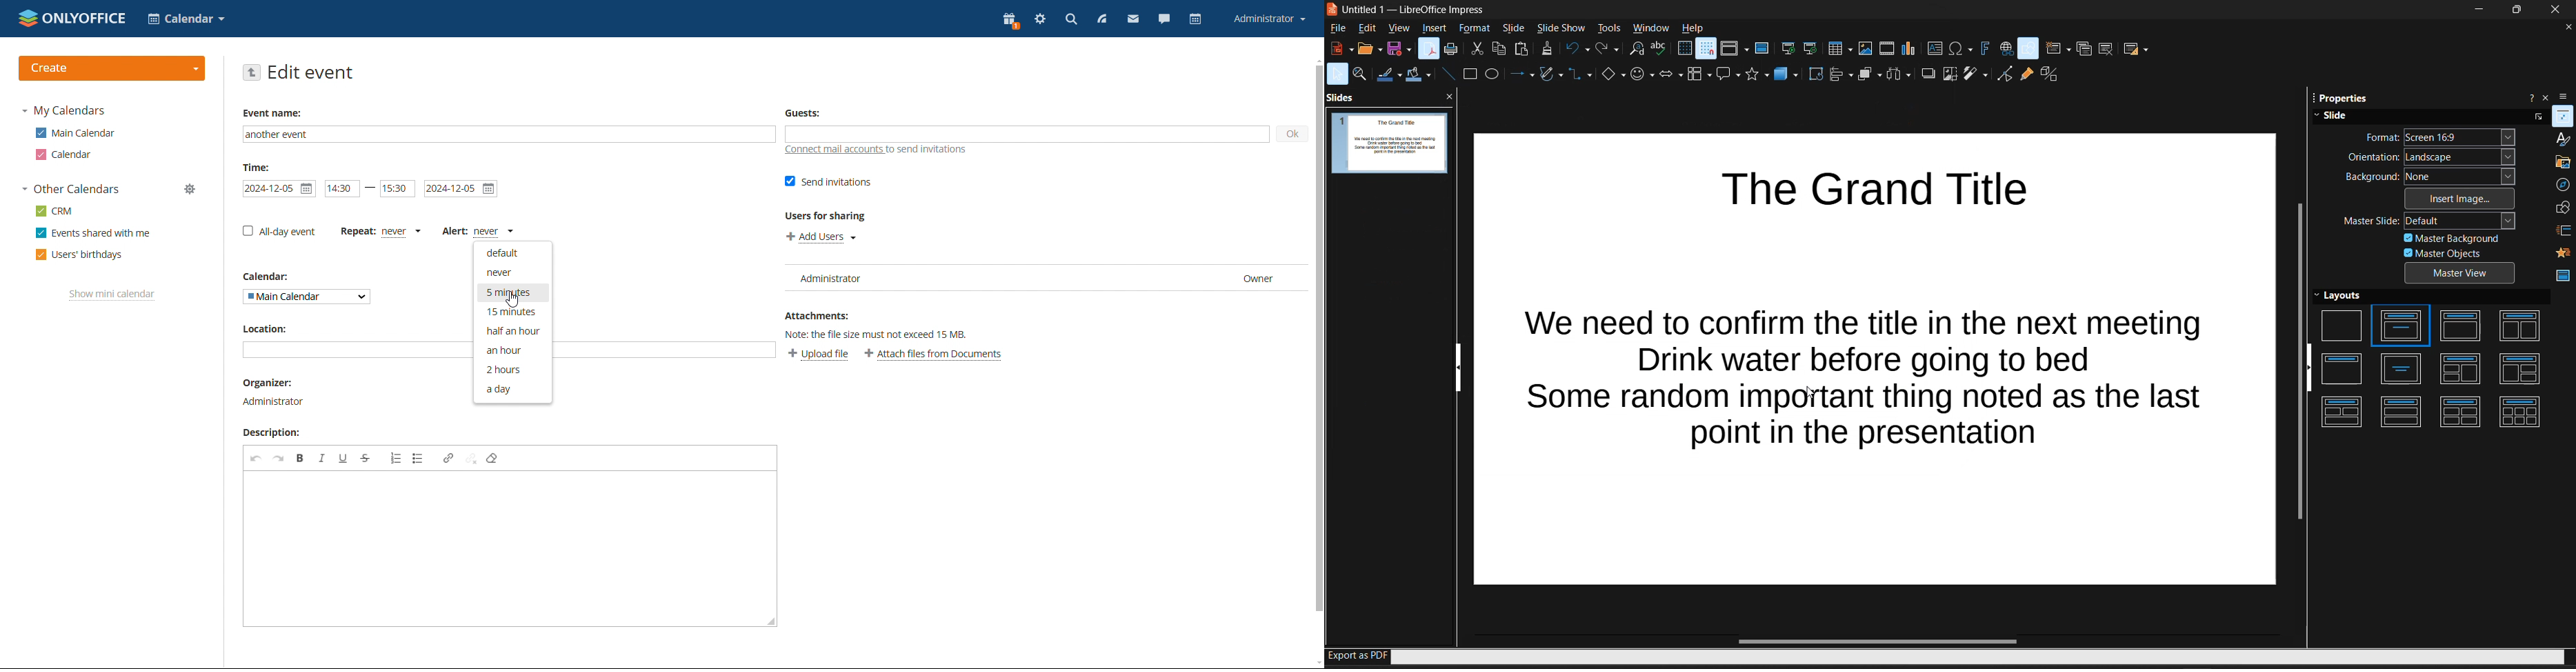  What do you see at coordinates (1877, 640) in the screenshot?
I see `horizontal scroll bar` at bounding box center [1877, 640].